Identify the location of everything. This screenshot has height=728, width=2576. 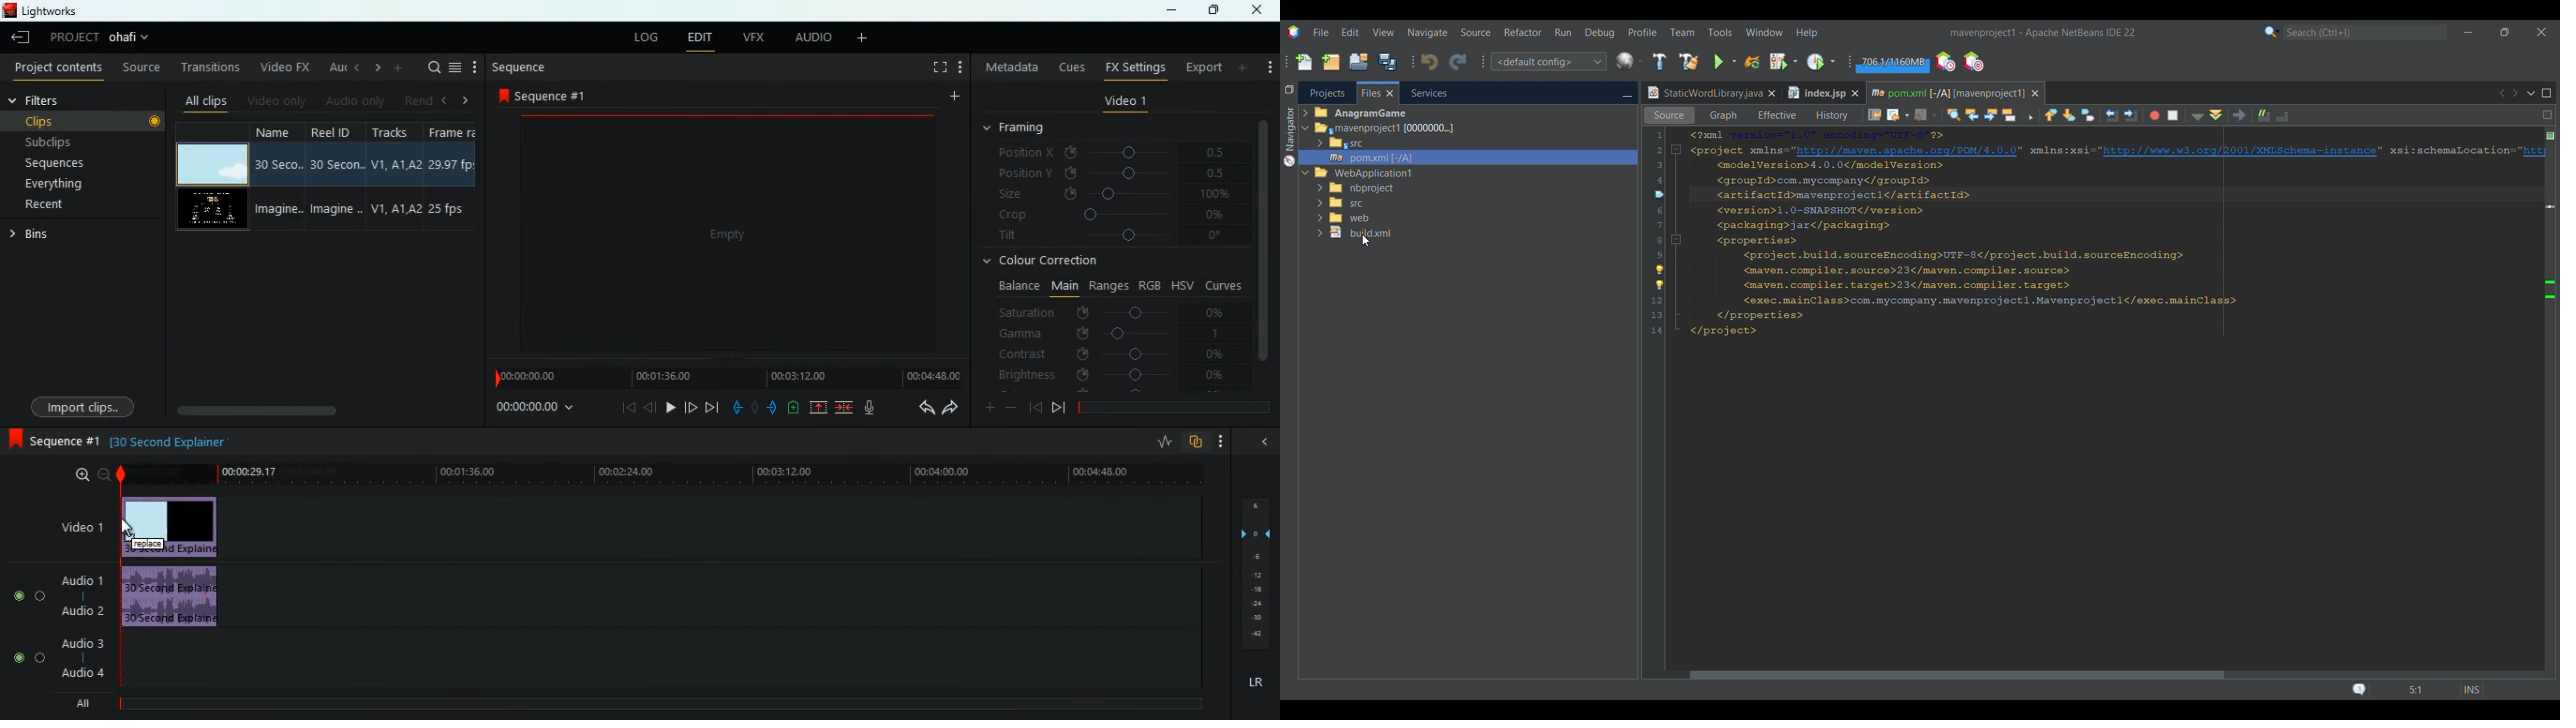
(57, 186).